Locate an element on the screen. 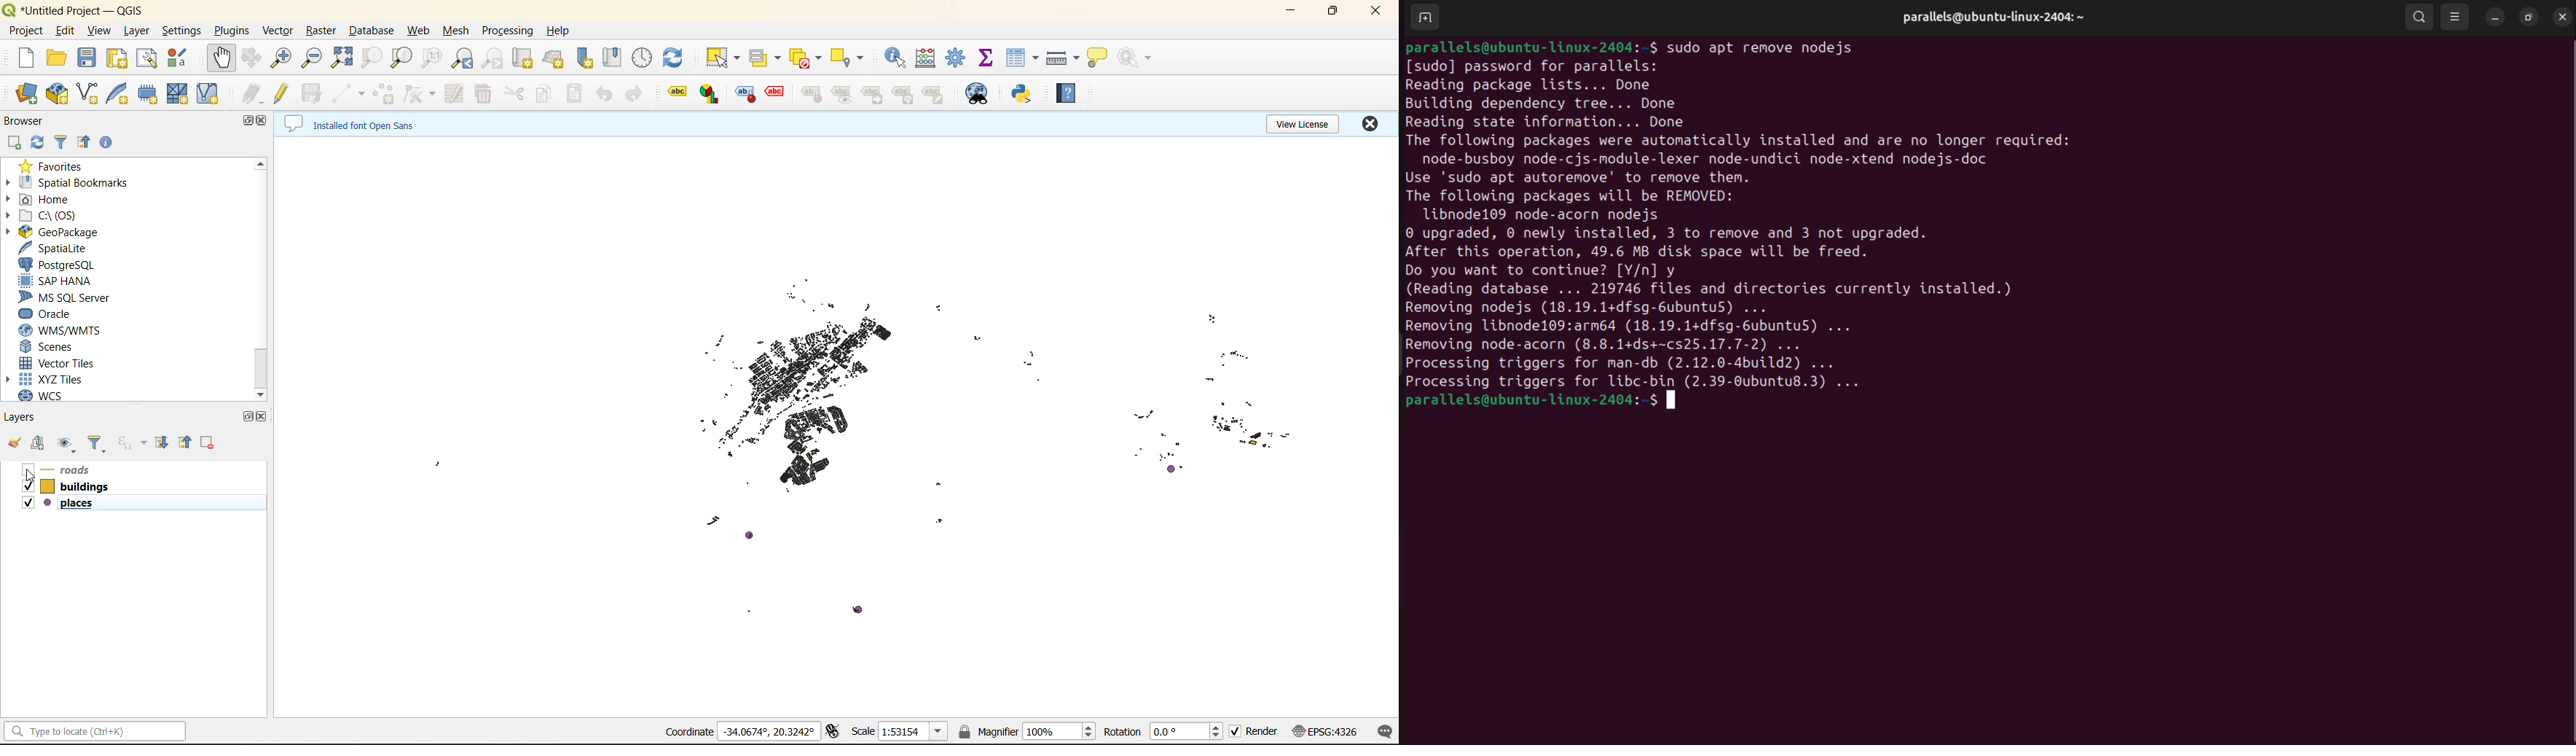 This screenshot has width=2576, height=756. wcs is located at coordinates (66, 396).